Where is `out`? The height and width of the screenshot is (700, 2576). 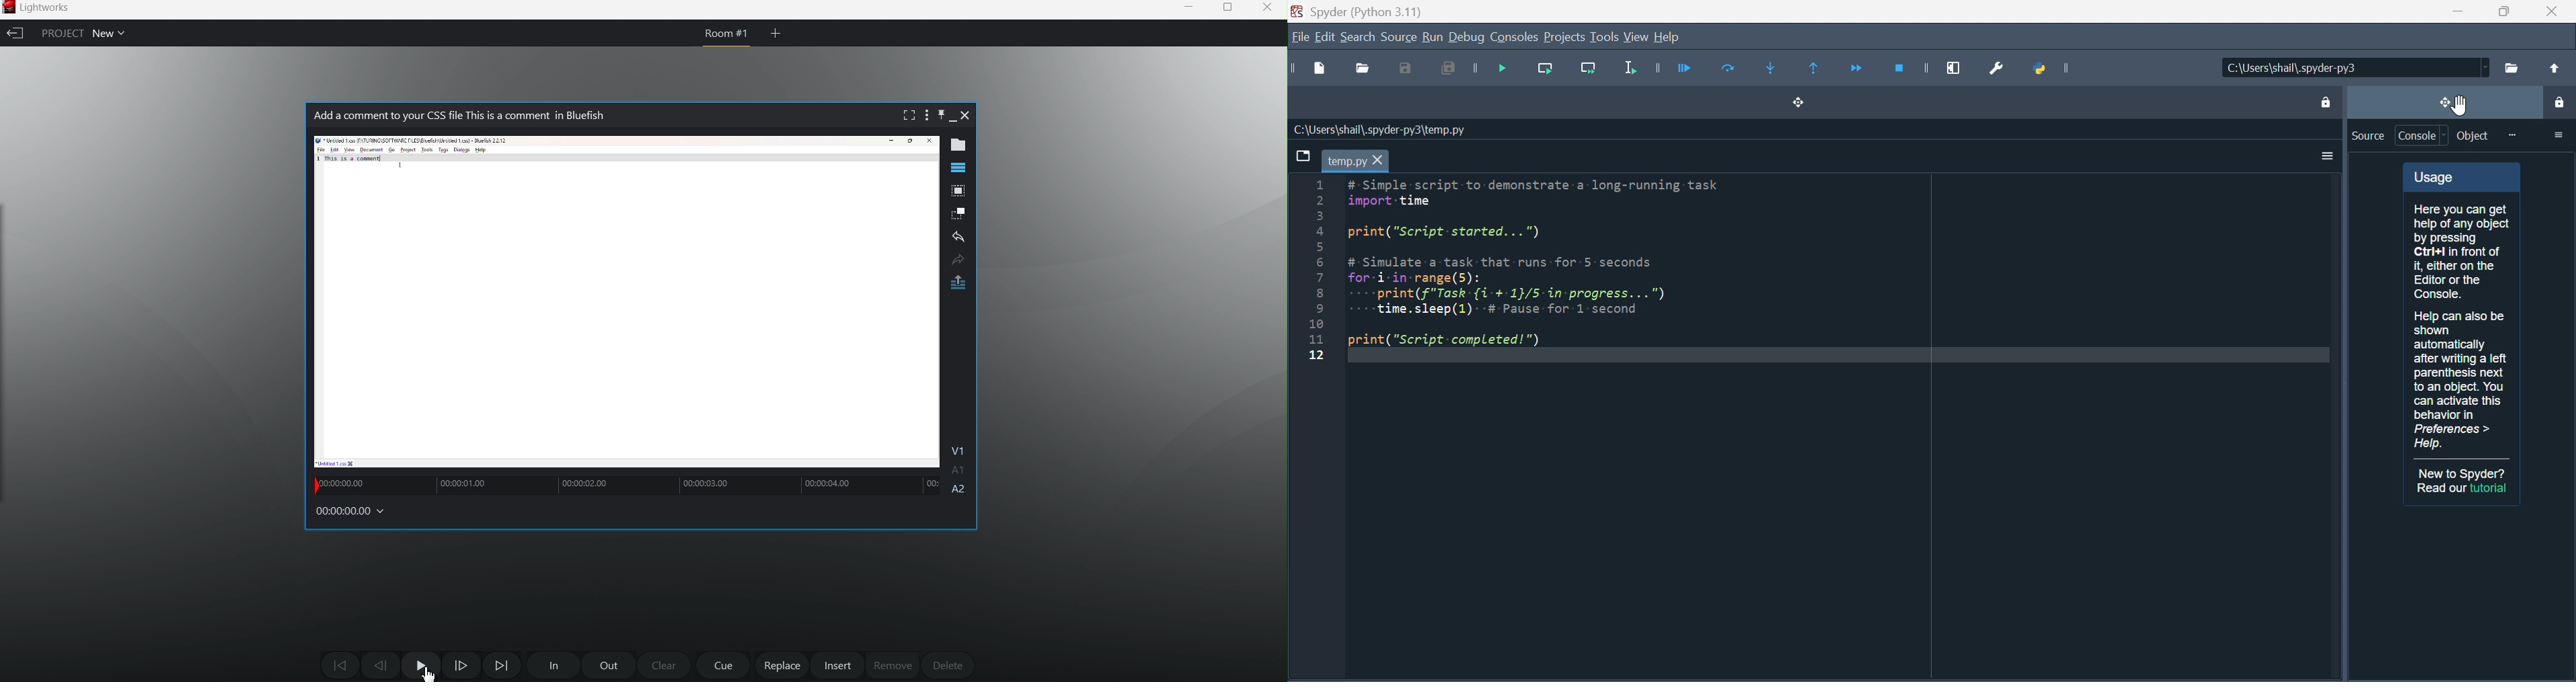
out is located at coordinates (609, 665).